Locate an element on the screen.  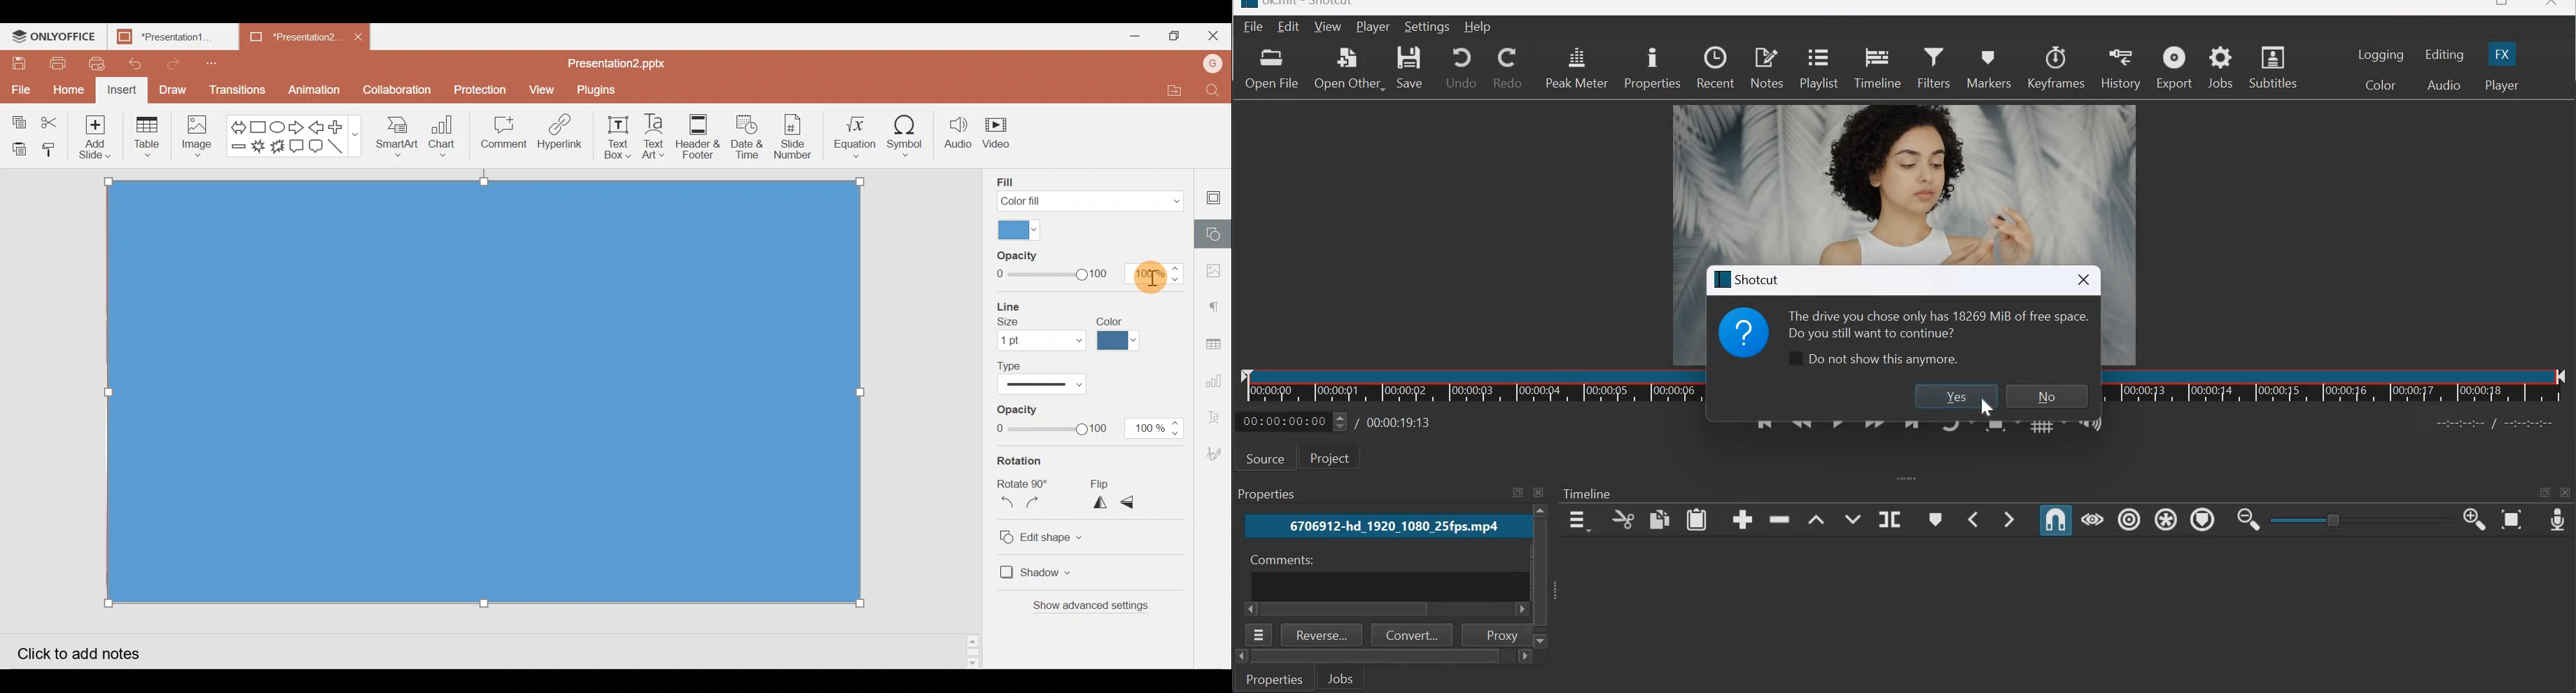
Slide settings is located at coordinates (1216, 194).